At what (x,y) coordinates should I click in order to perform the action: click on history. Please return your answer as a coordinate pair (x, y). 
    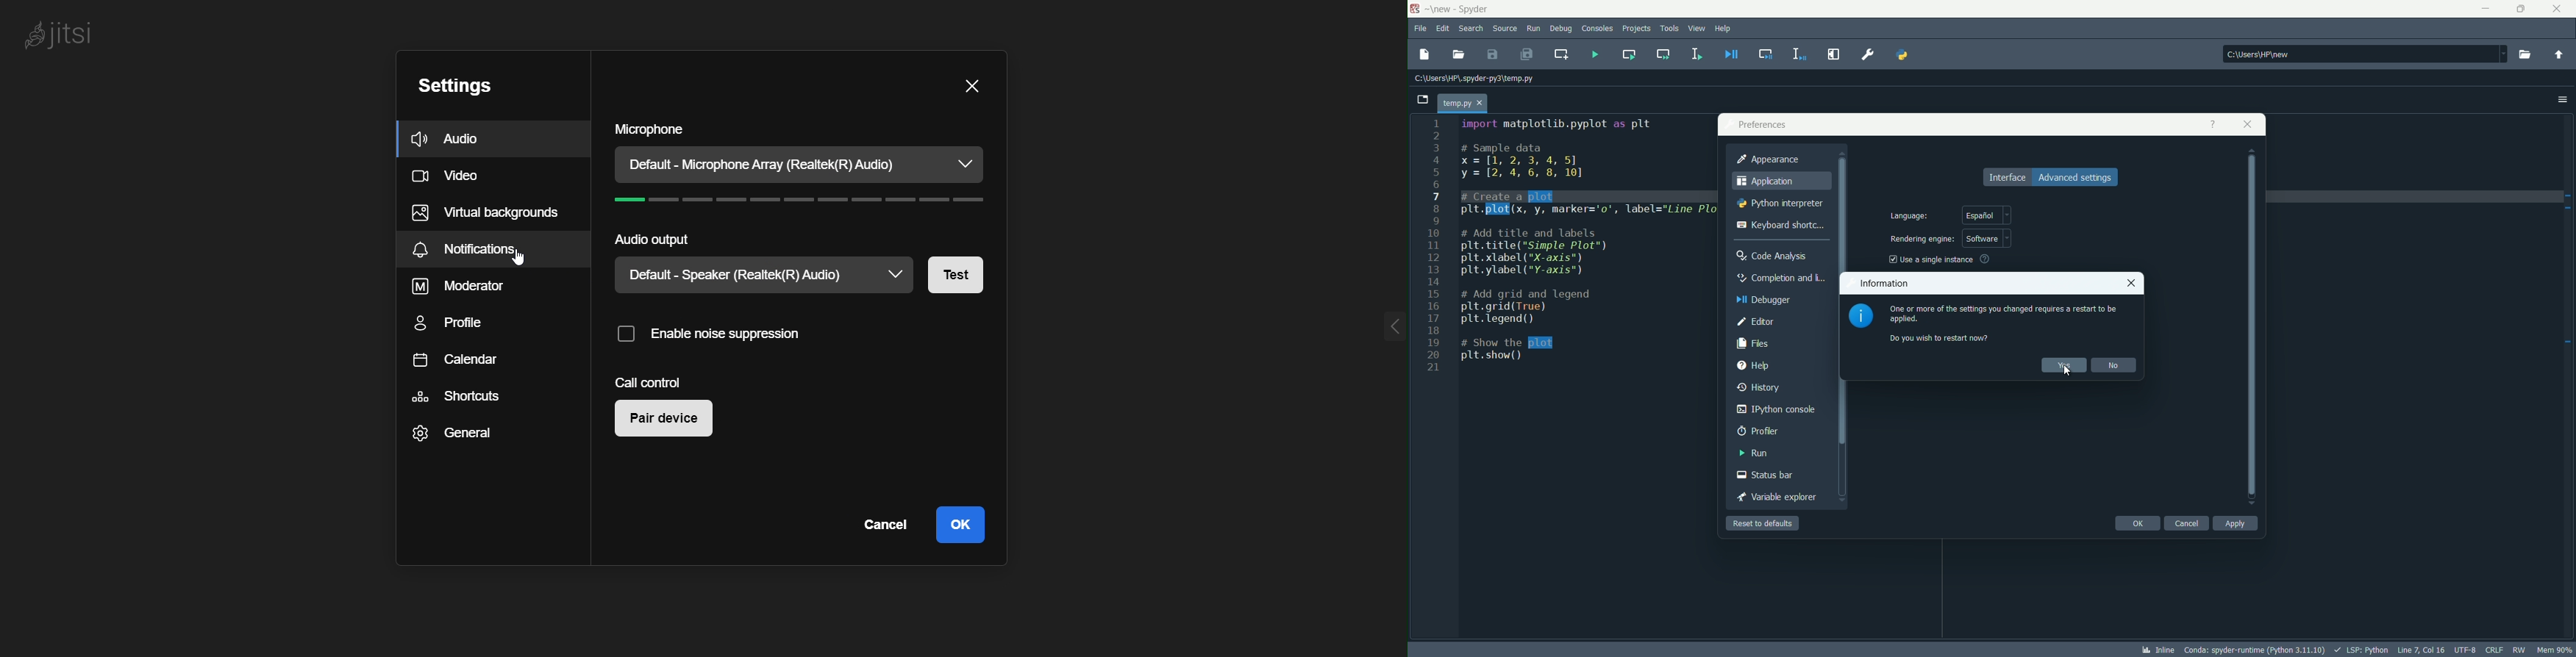
    Looking at the image, I should click on (1760, 388).